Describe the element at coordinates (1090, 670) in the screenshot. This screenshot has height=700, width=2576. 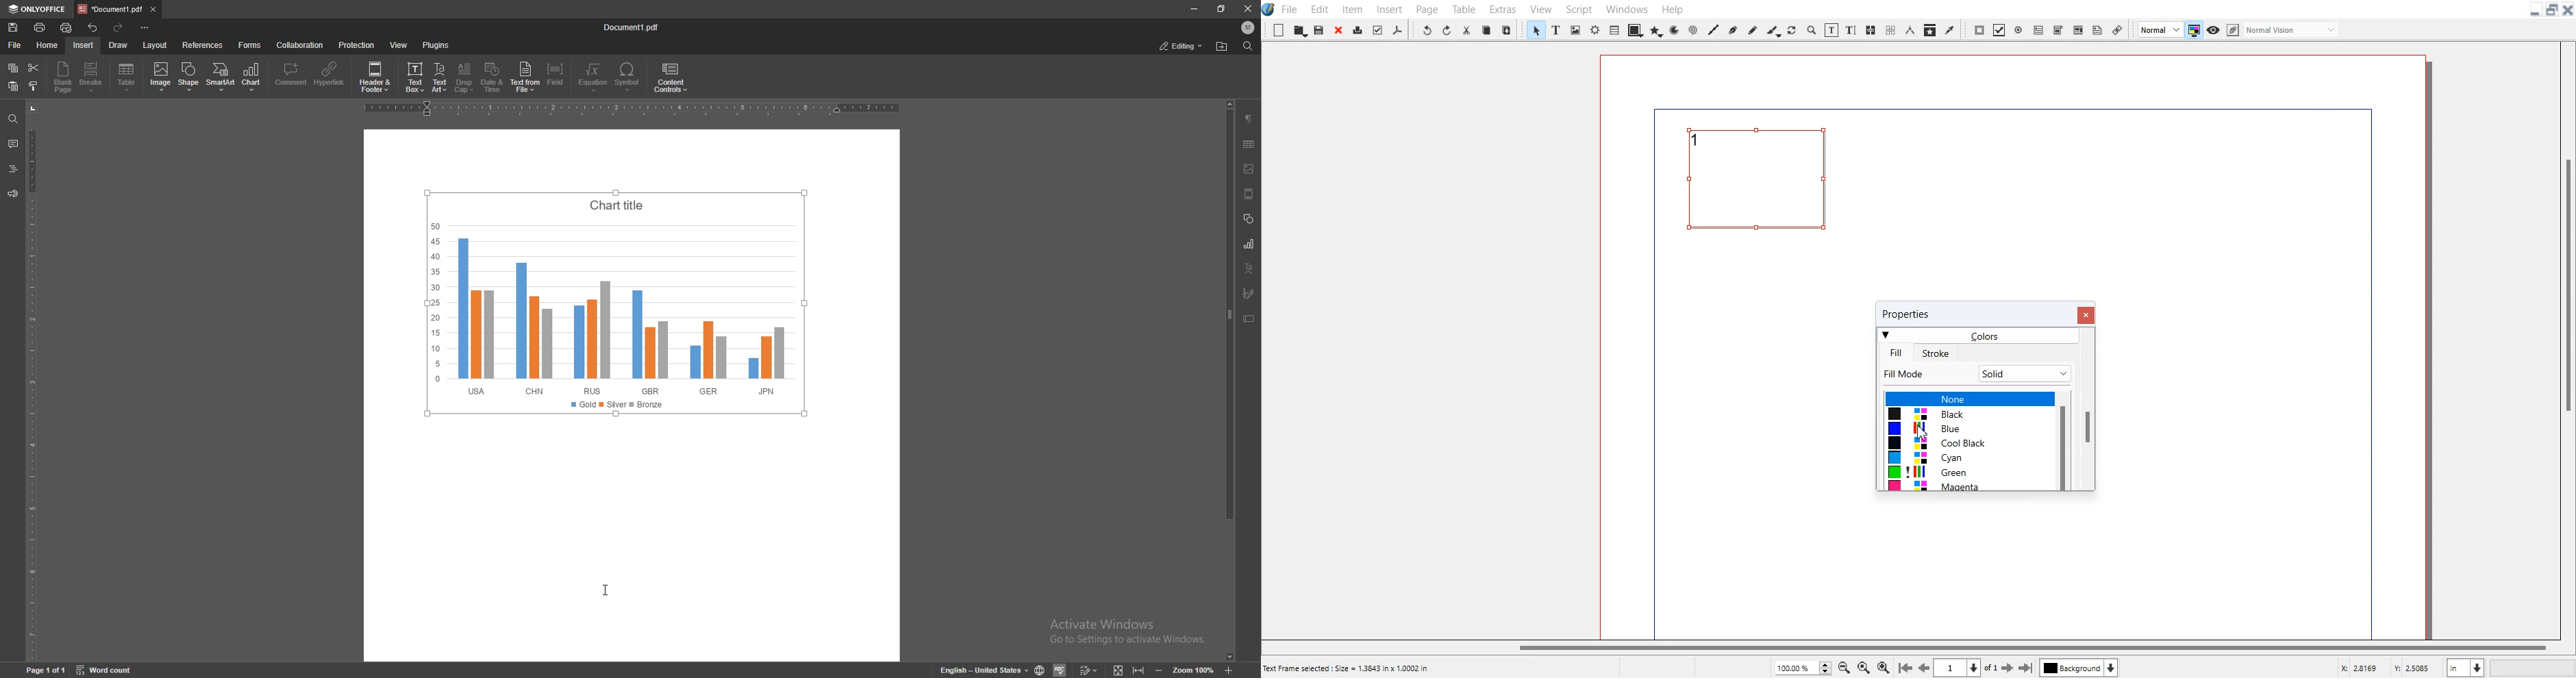
I see `Edit` at that location.